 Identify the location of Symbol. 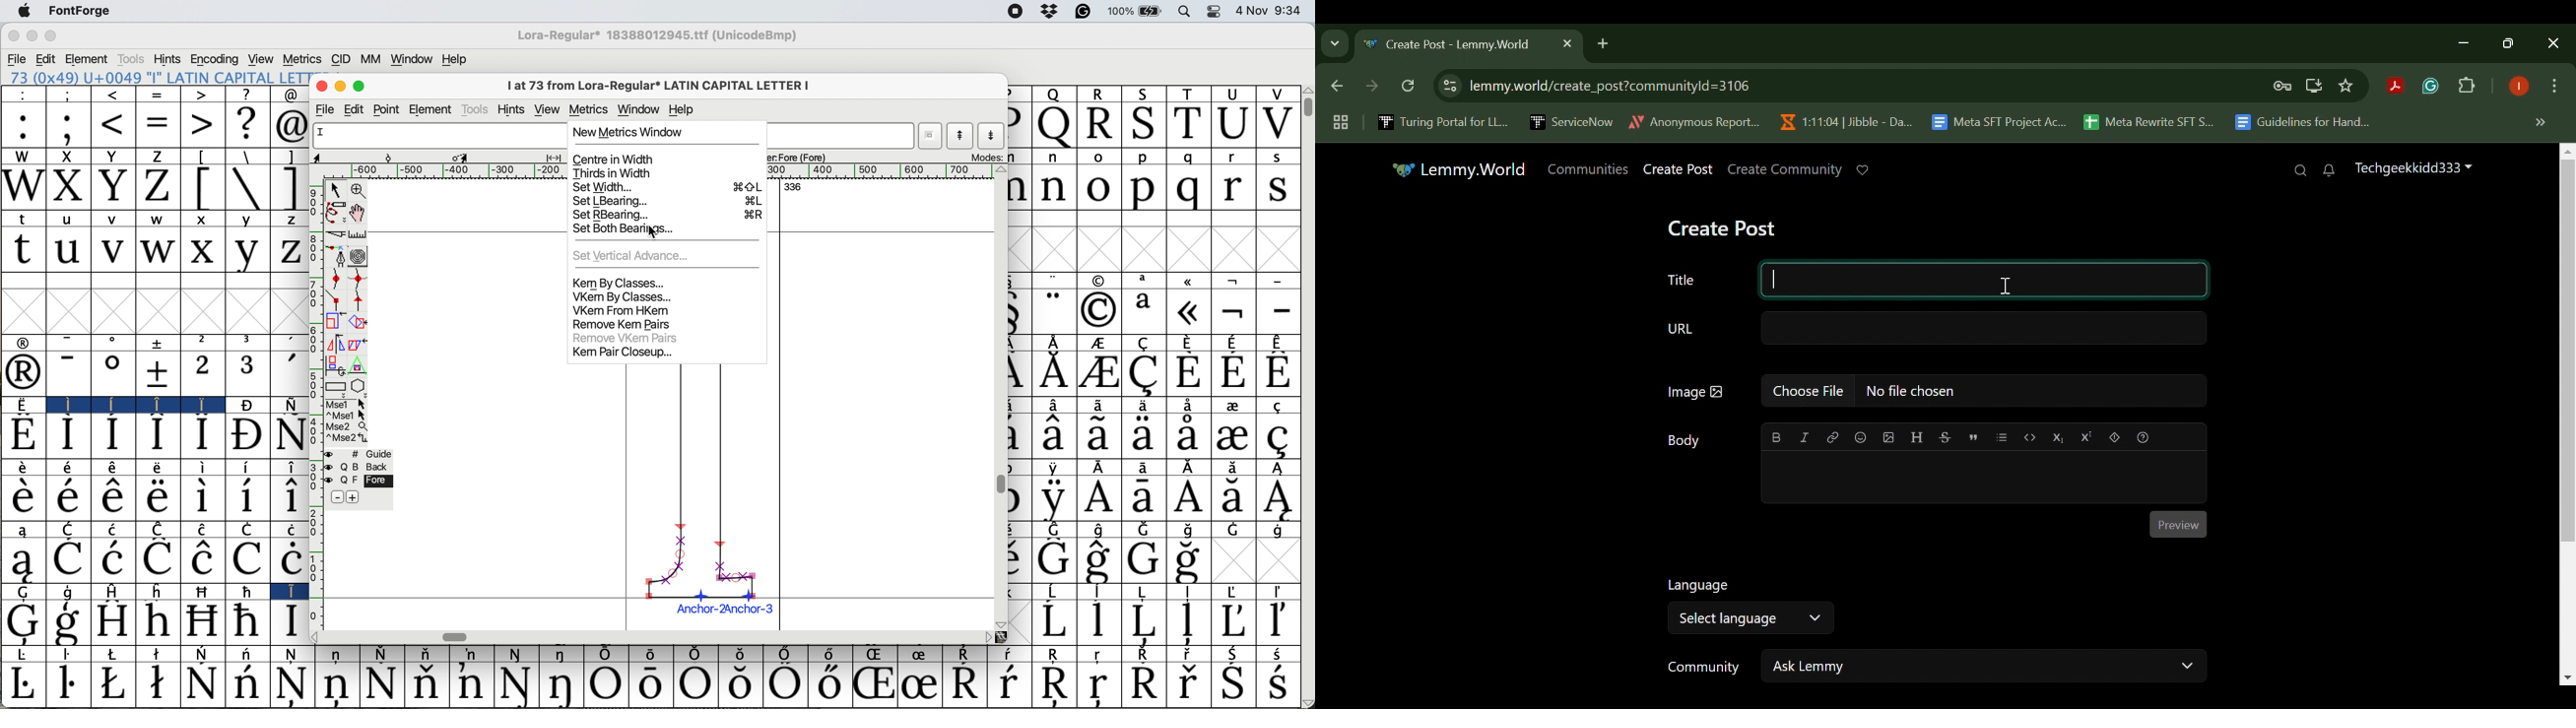
(1280, 498).